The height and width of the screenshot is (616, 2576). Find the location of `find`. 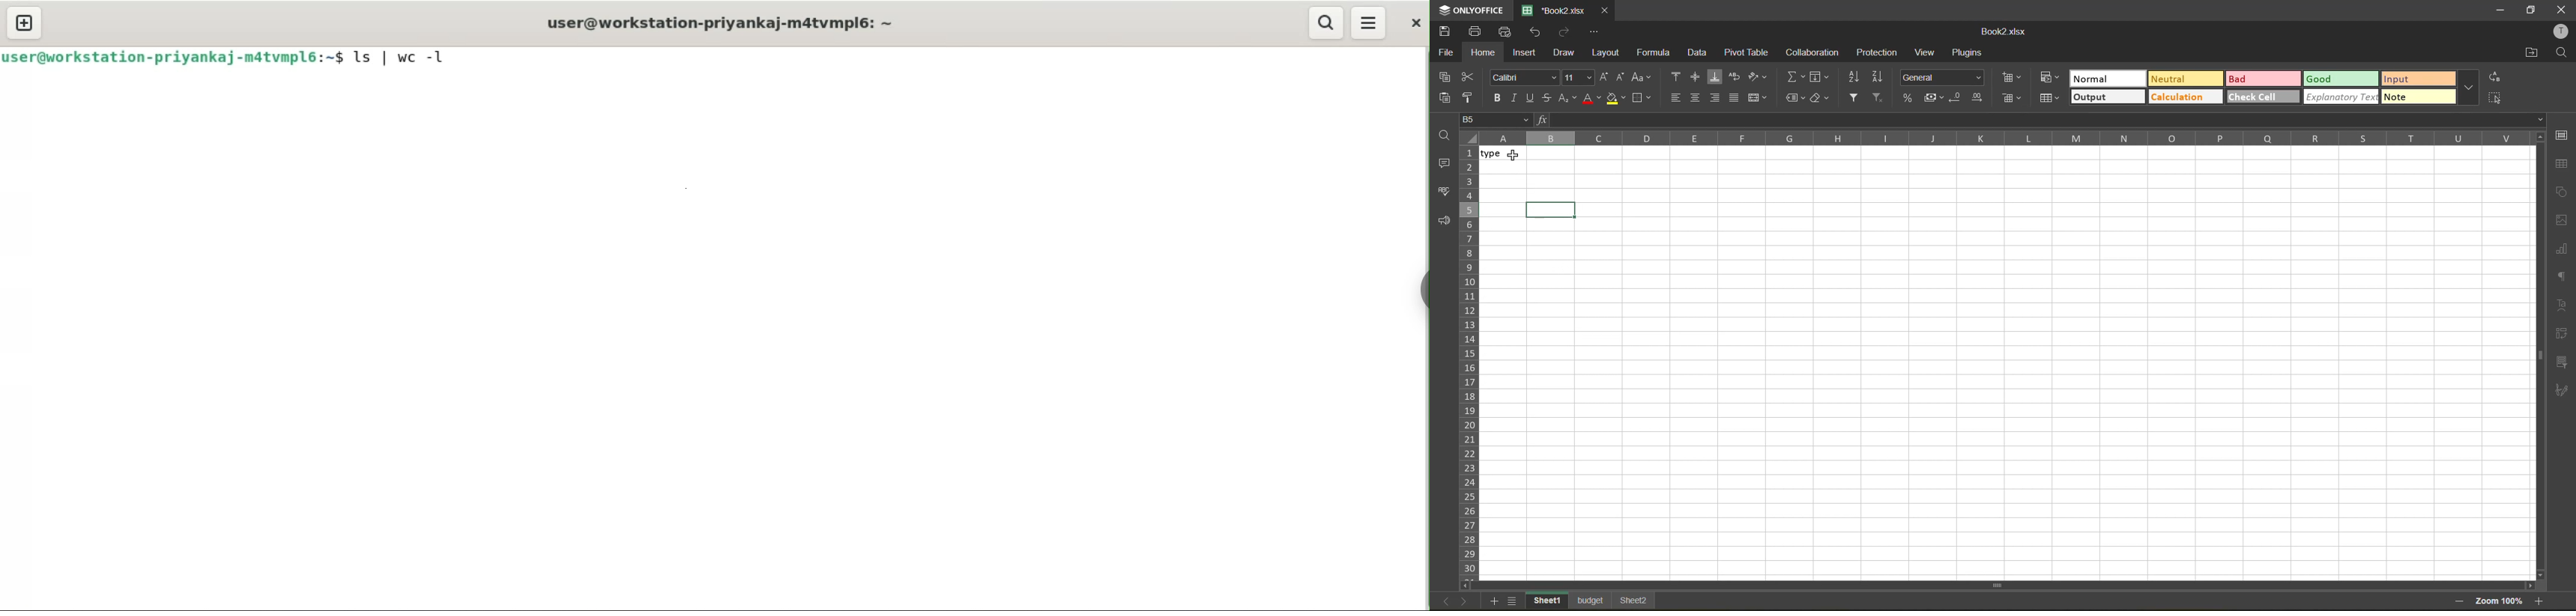

find is located at coordinates (1448, 134).